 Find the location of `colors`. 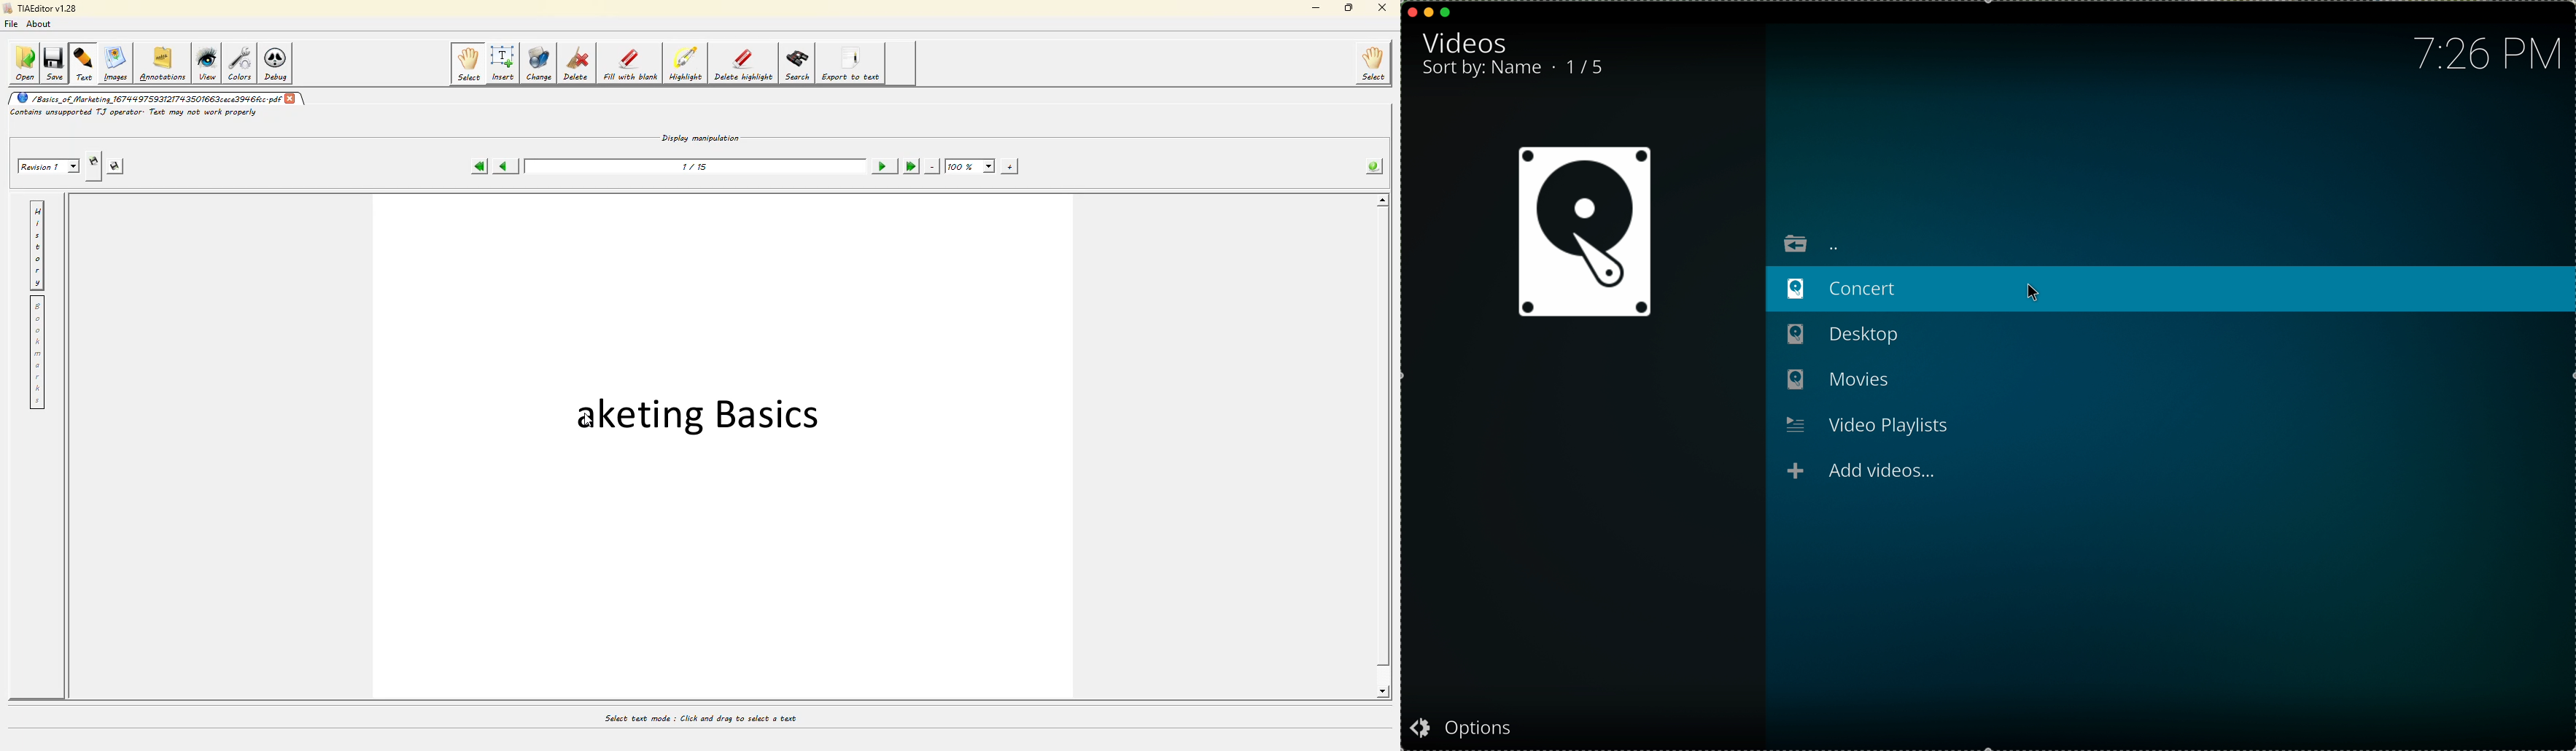

colors is located at coordinates (242, 63).